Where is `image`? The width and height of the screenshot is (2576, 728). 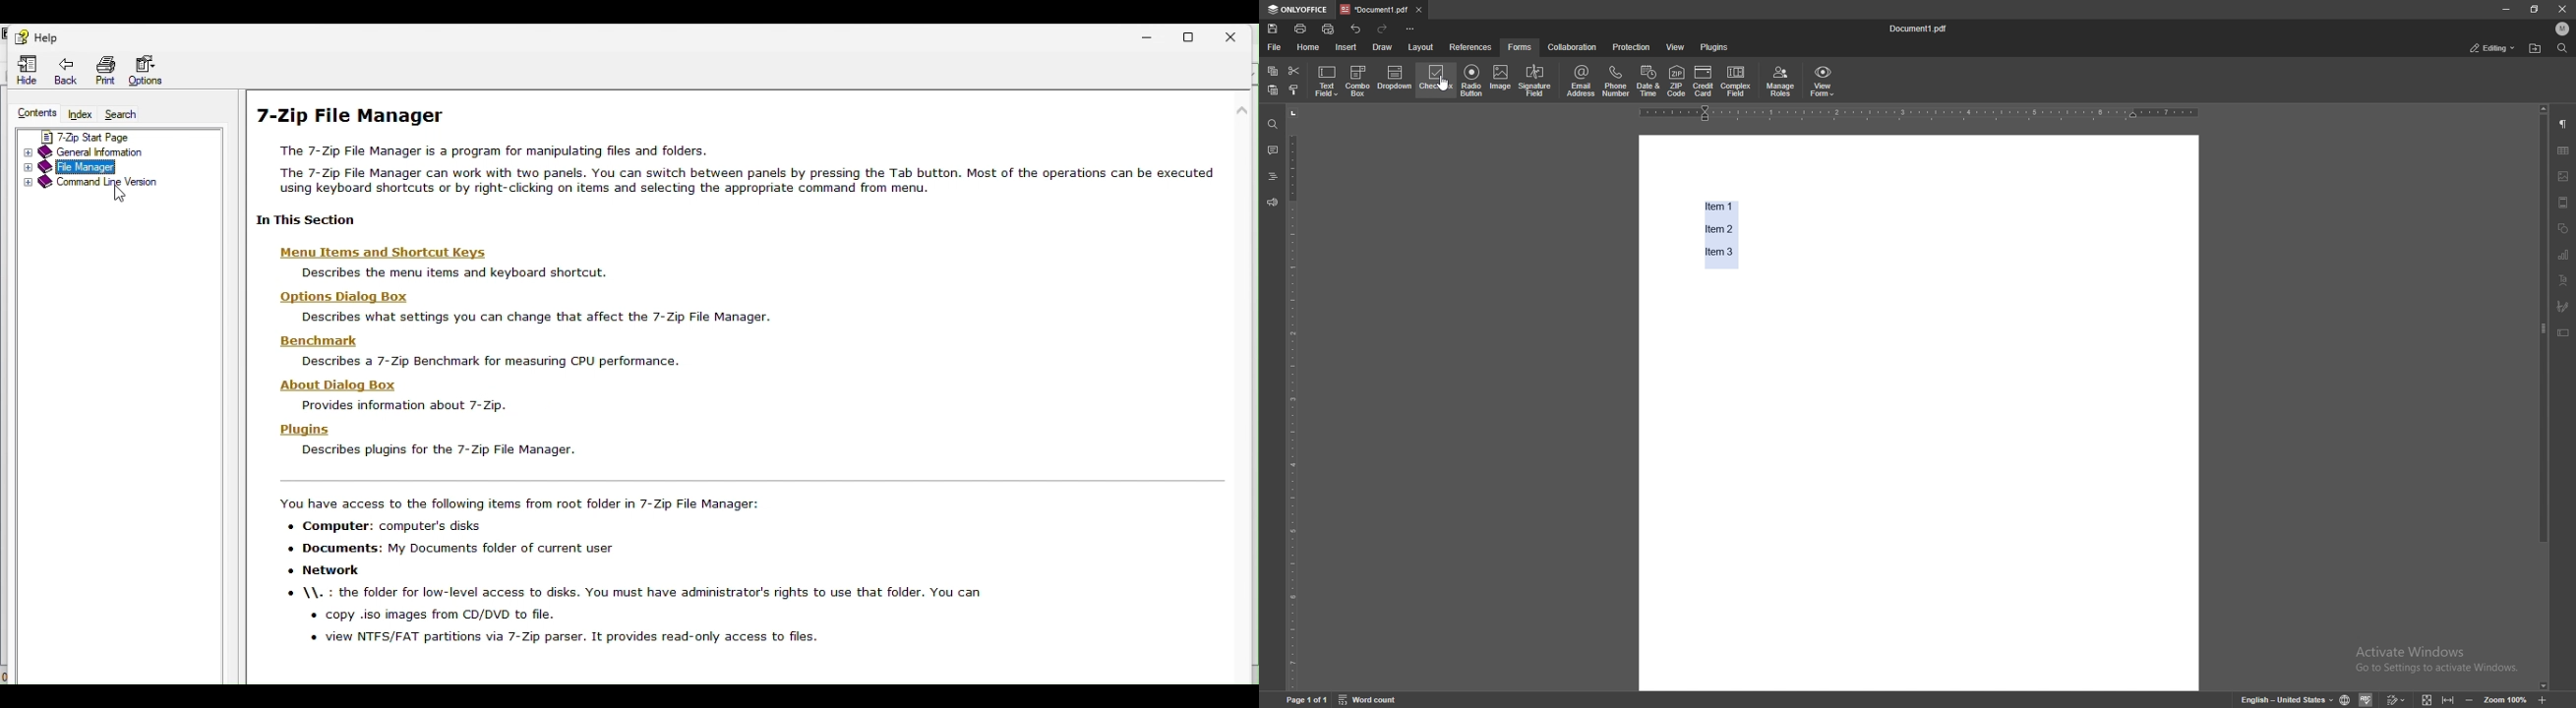 image is located at coordinates (1501, 80).